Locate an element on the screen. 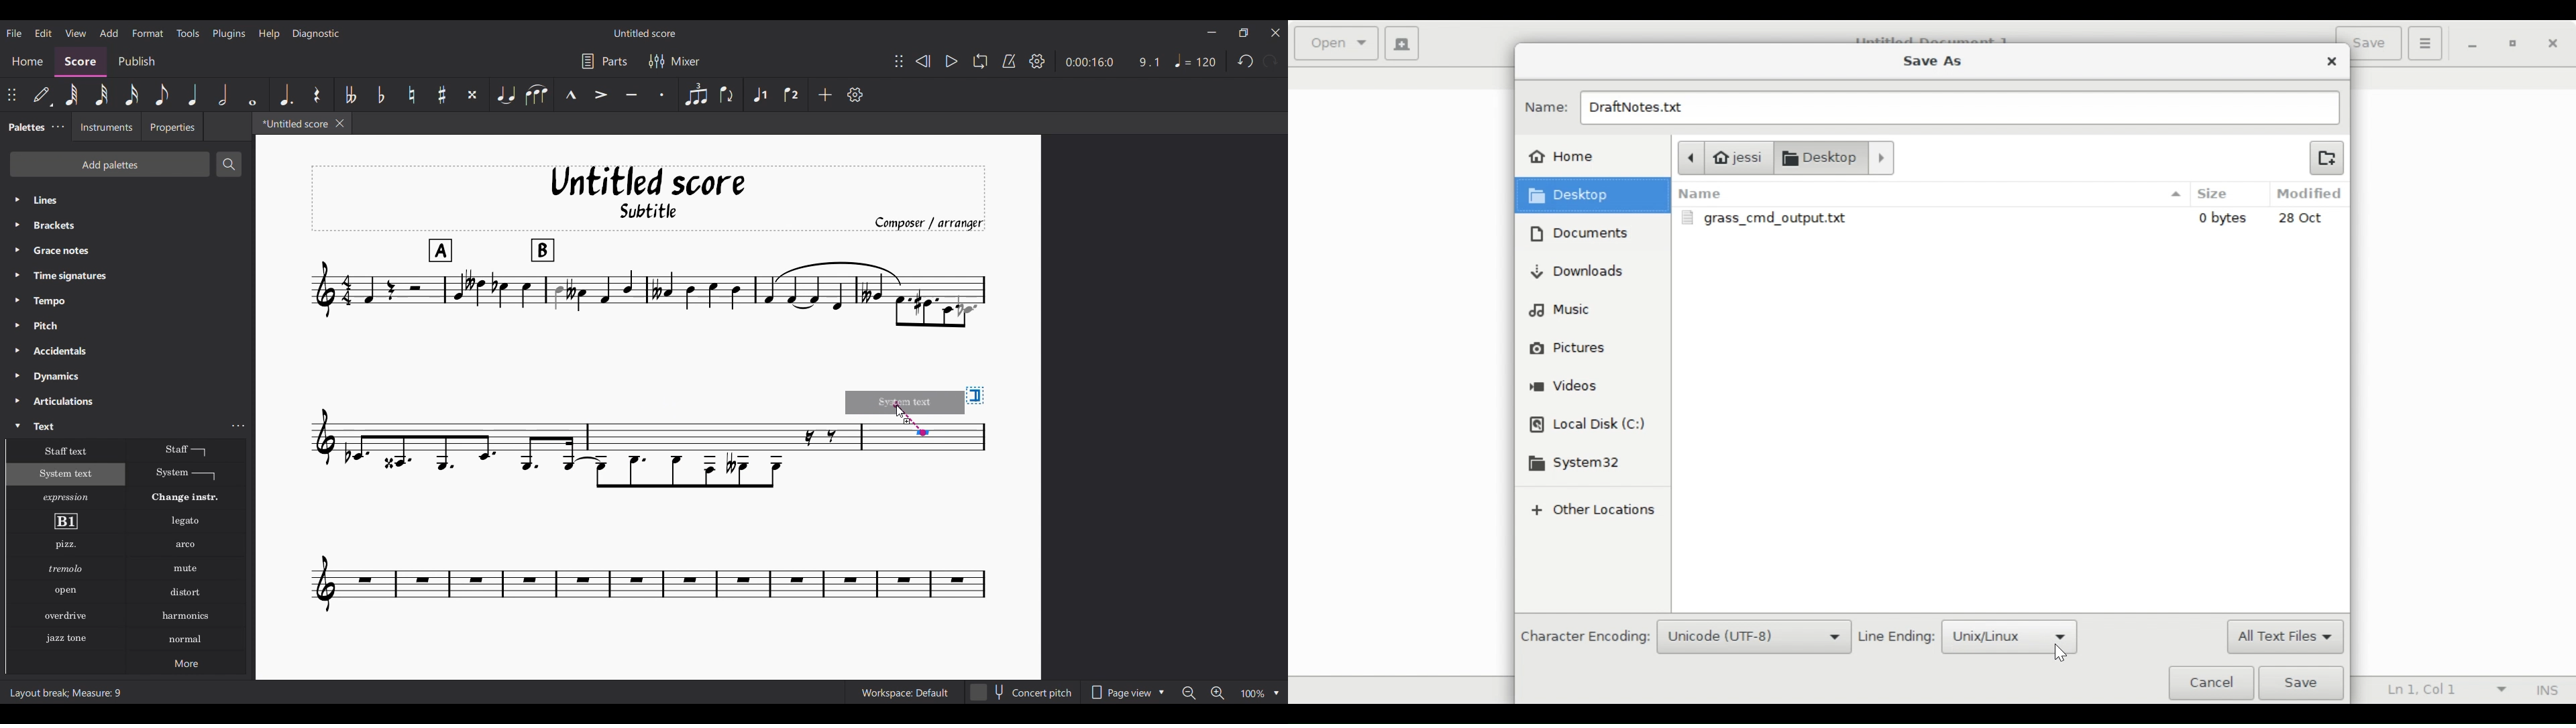 The width and height of the screenshot is (2576, 728). Marcato is located at coordinates (571, 95).